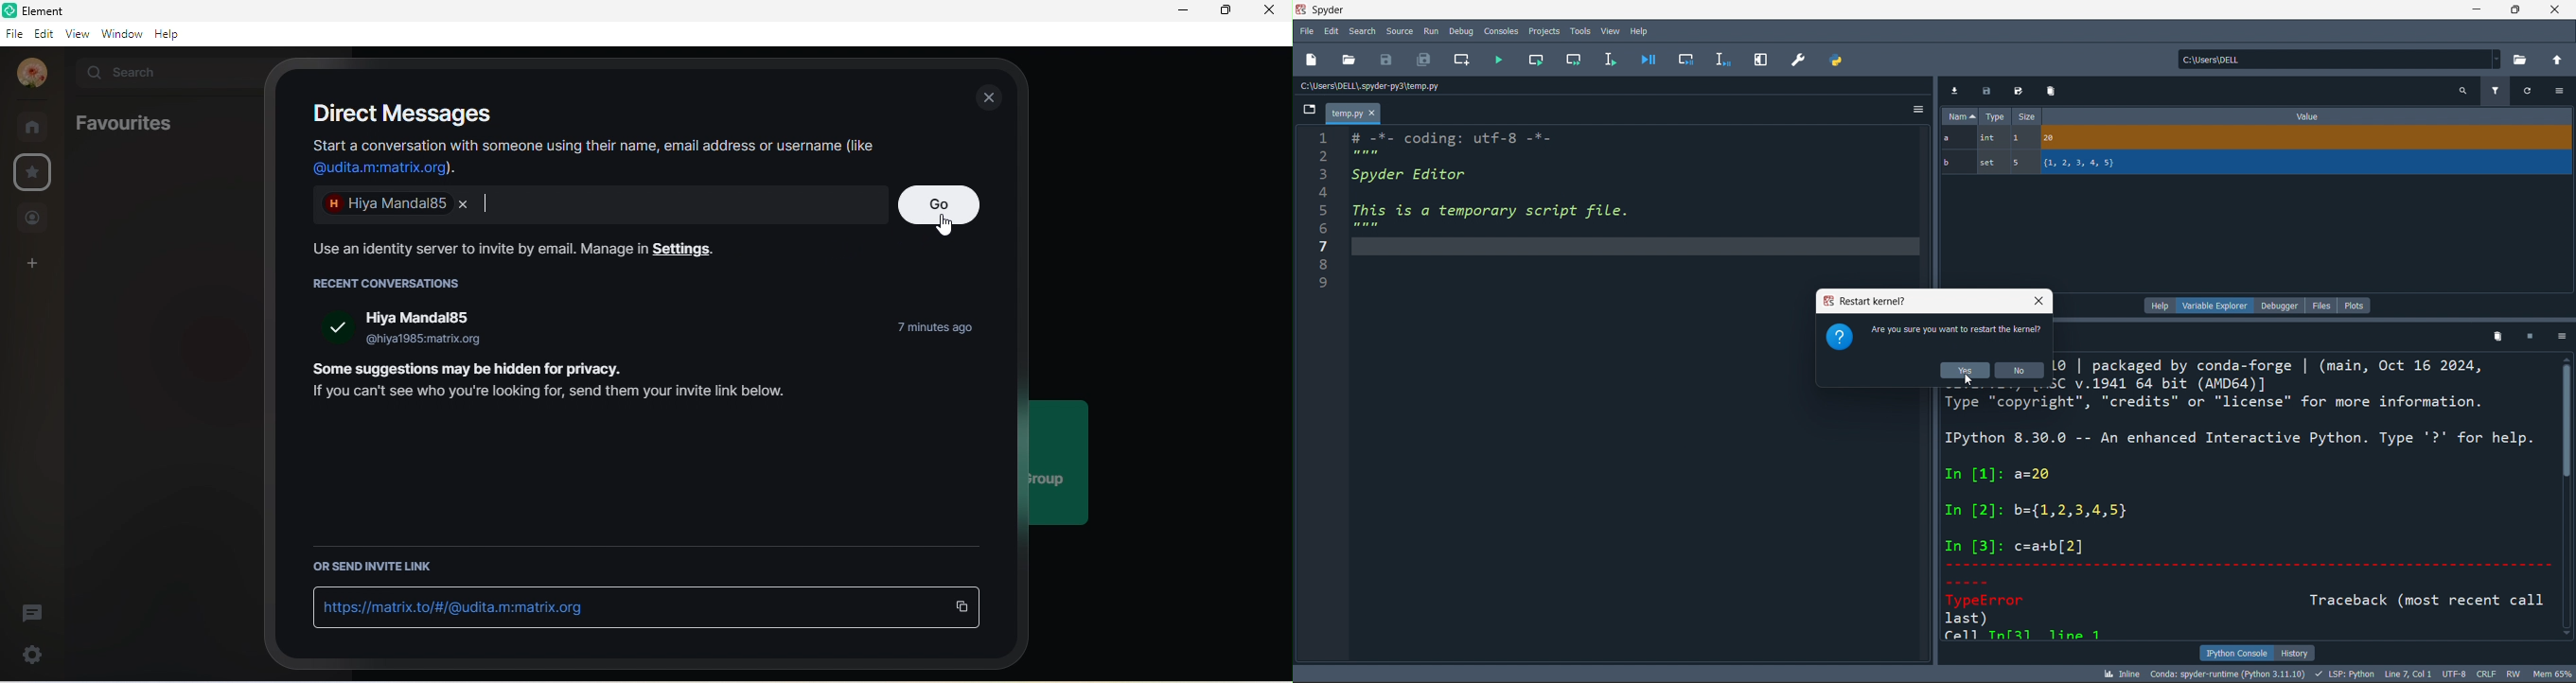 The width and height of the screenshot is (2576, 700). Describe the element at coordinates (2486, 674) in the screenshot. I see `CRLF` at that location.